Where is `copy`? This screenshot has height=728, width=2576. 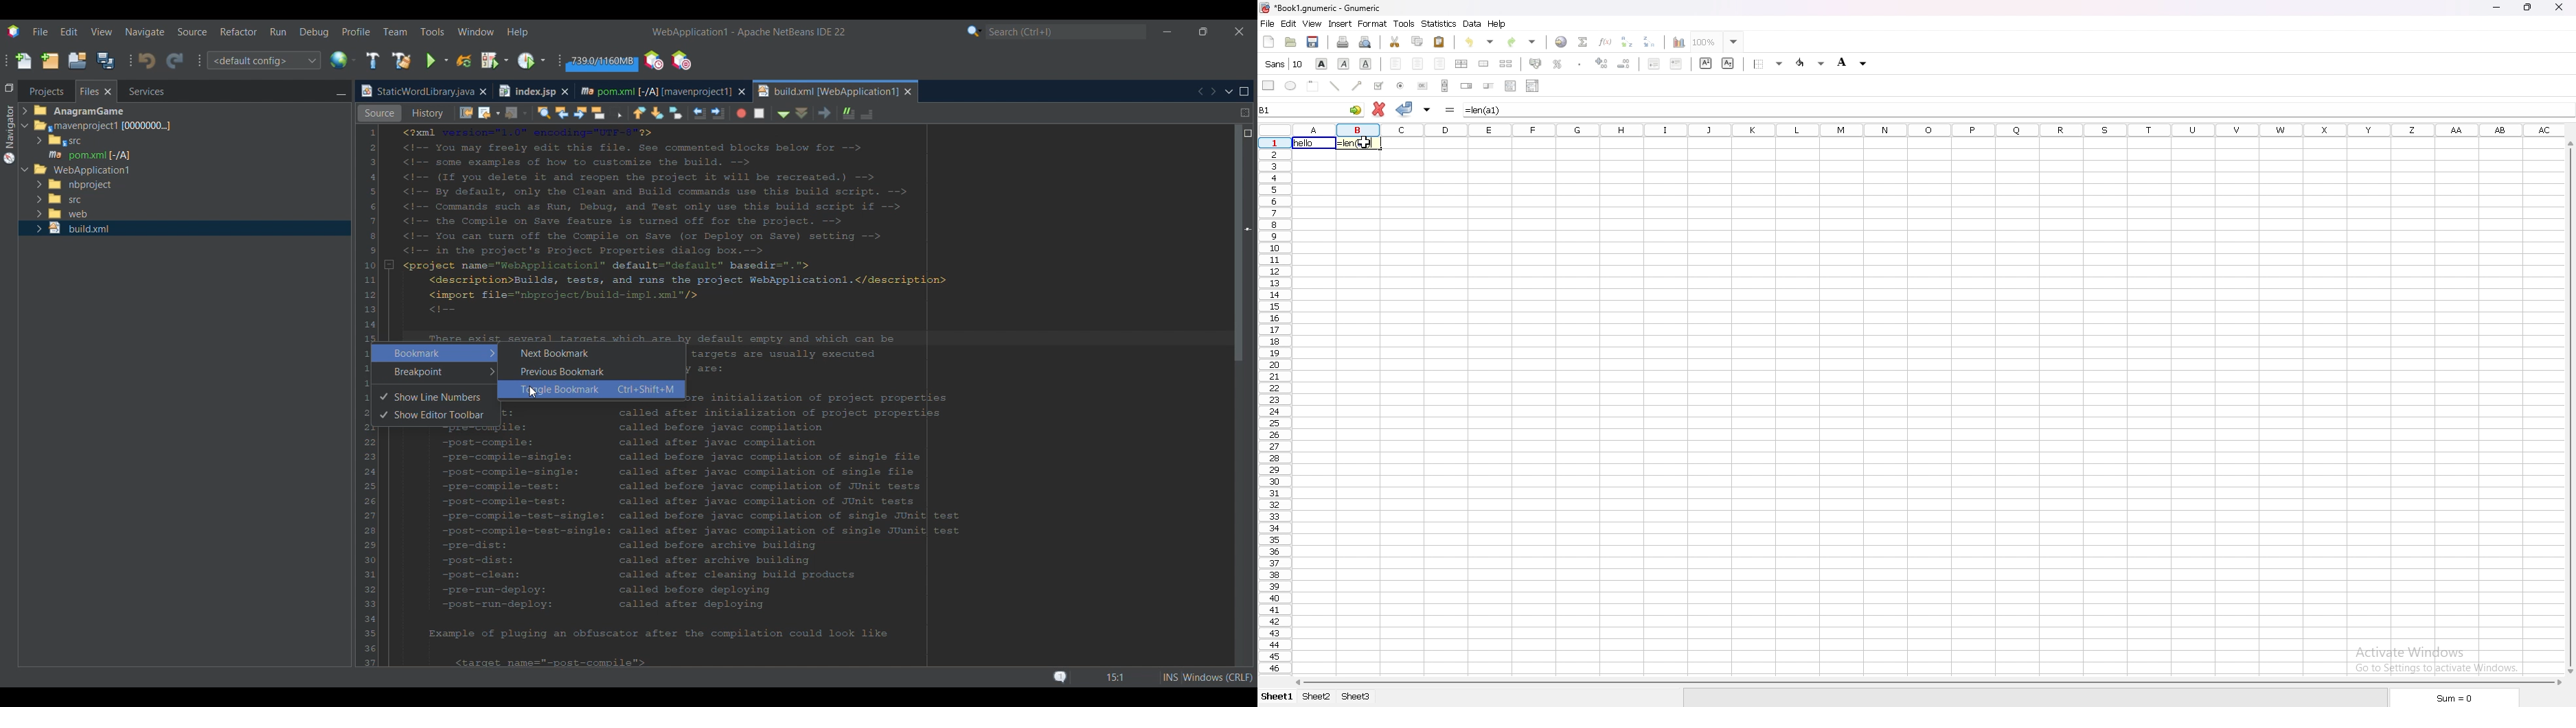
copy is located at coordinates (1417, 40).